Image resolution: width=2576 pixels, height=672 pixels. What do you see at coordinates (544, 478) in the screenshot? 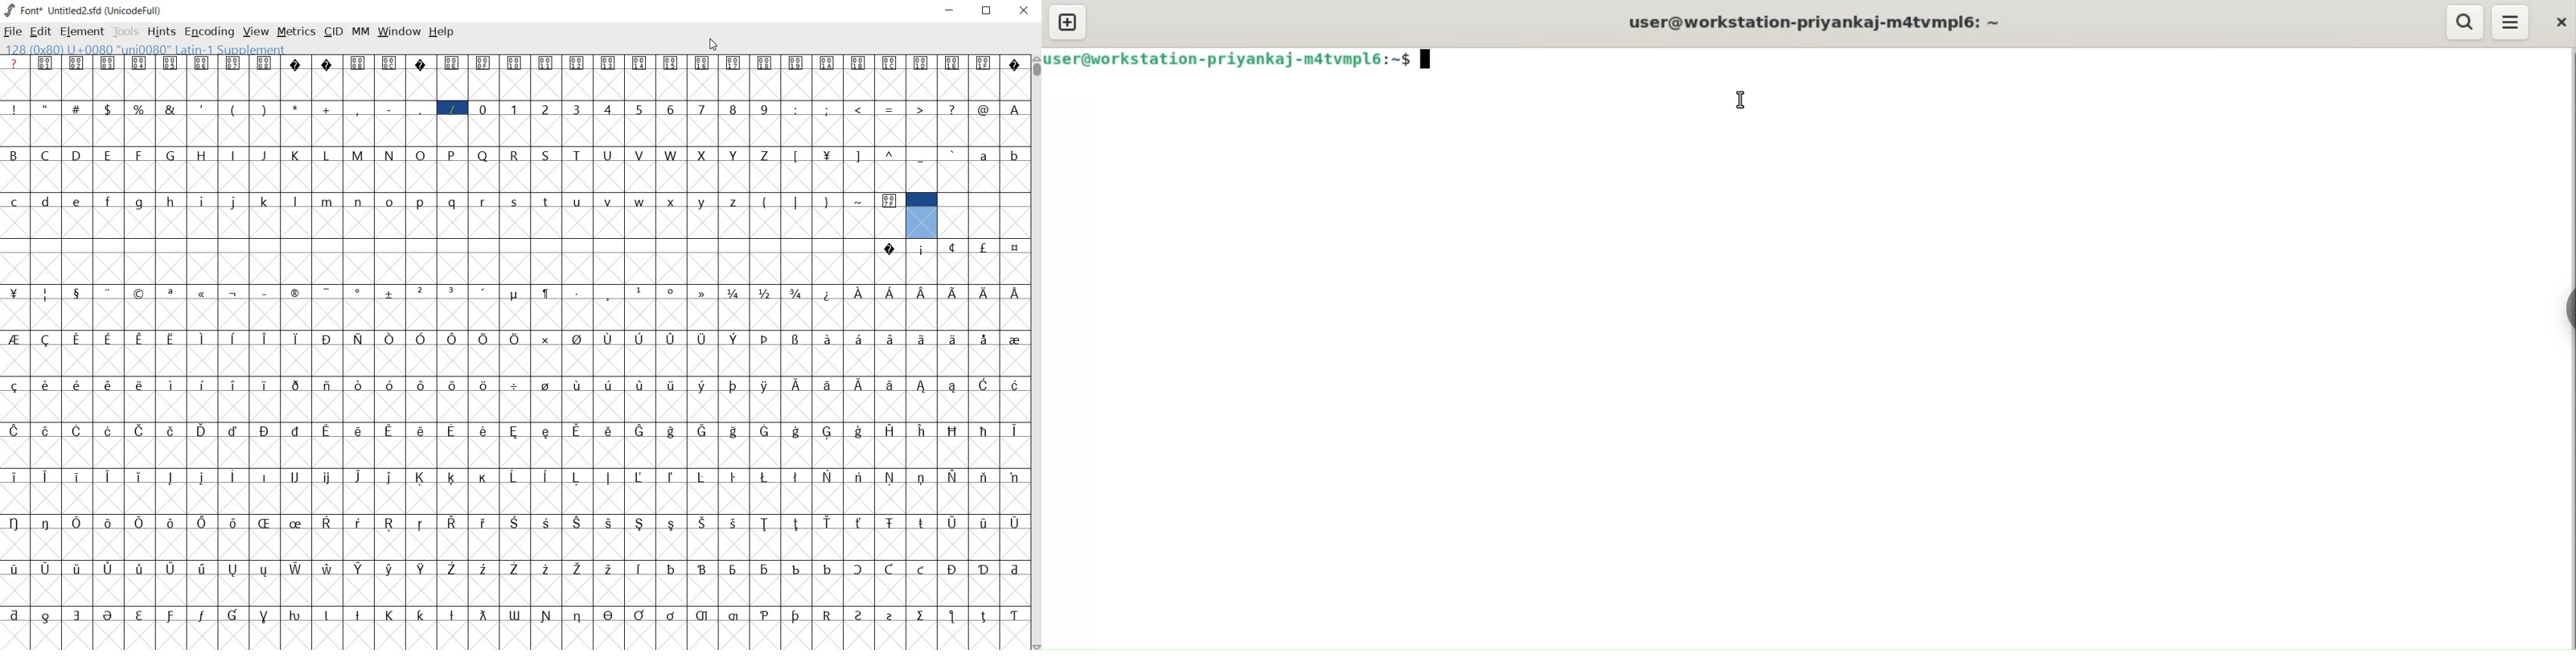
I see `Symbol` at bounding box center [544, 478].